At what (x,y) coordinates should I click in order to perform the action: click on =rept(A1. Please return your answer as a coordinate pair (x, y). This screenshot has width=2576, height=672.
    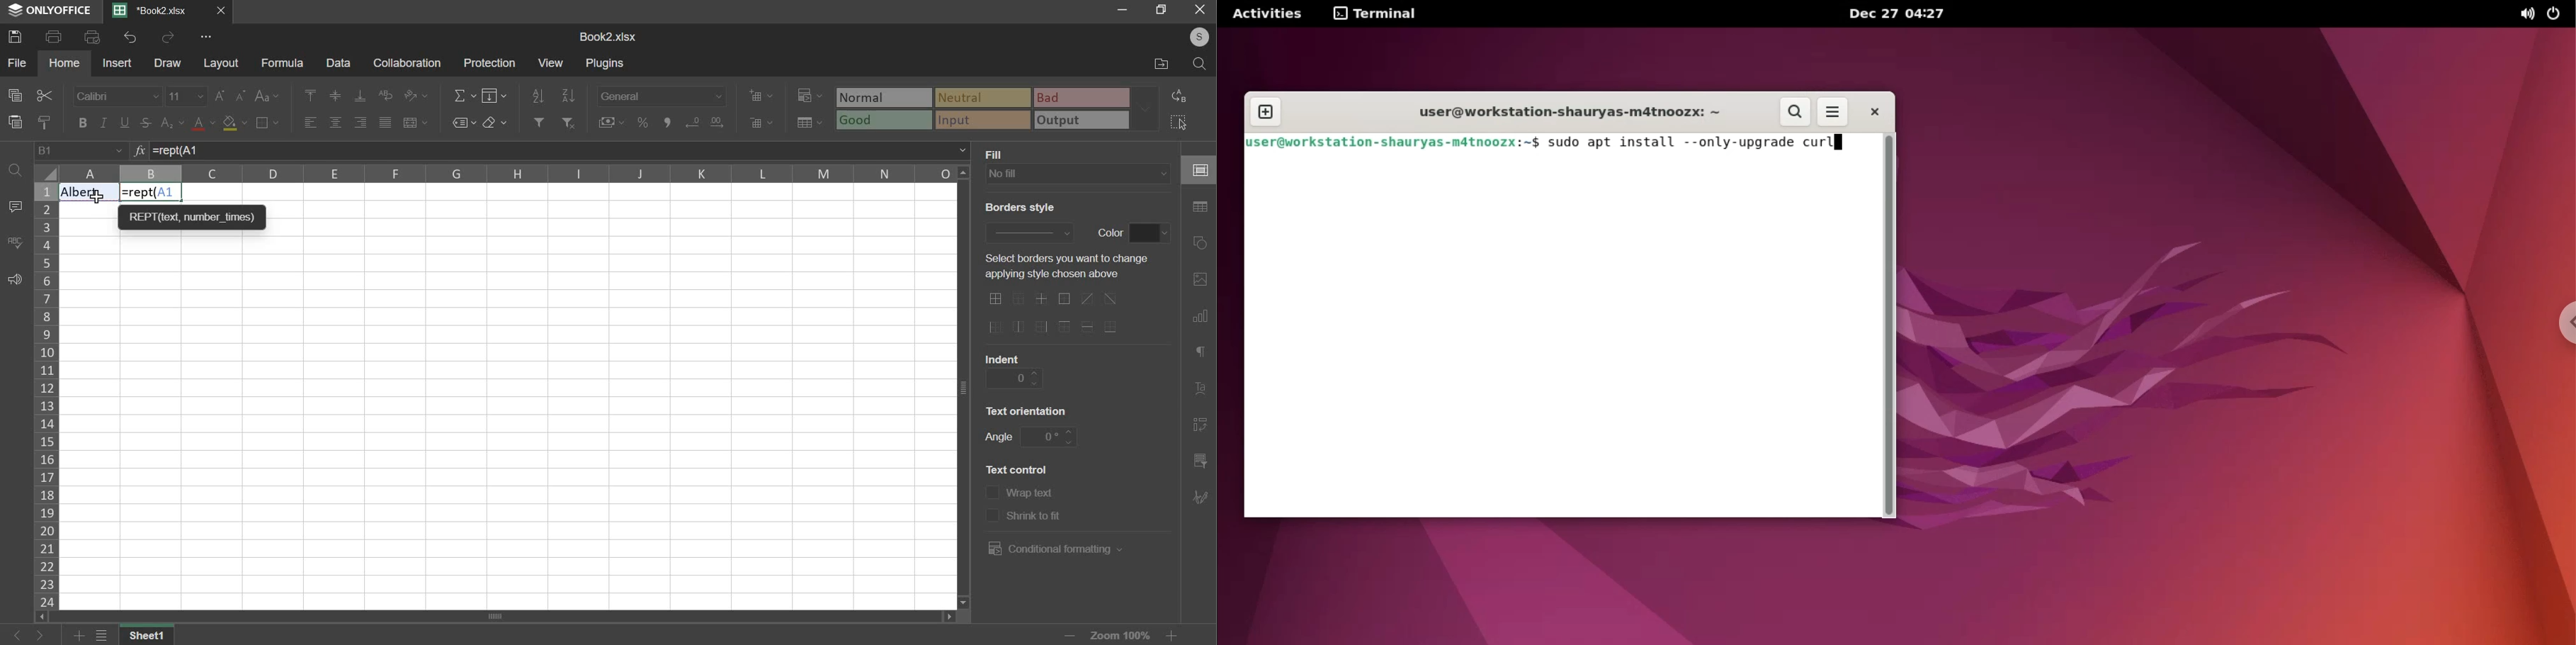
    Looking at the image, I should click on (151, 192).